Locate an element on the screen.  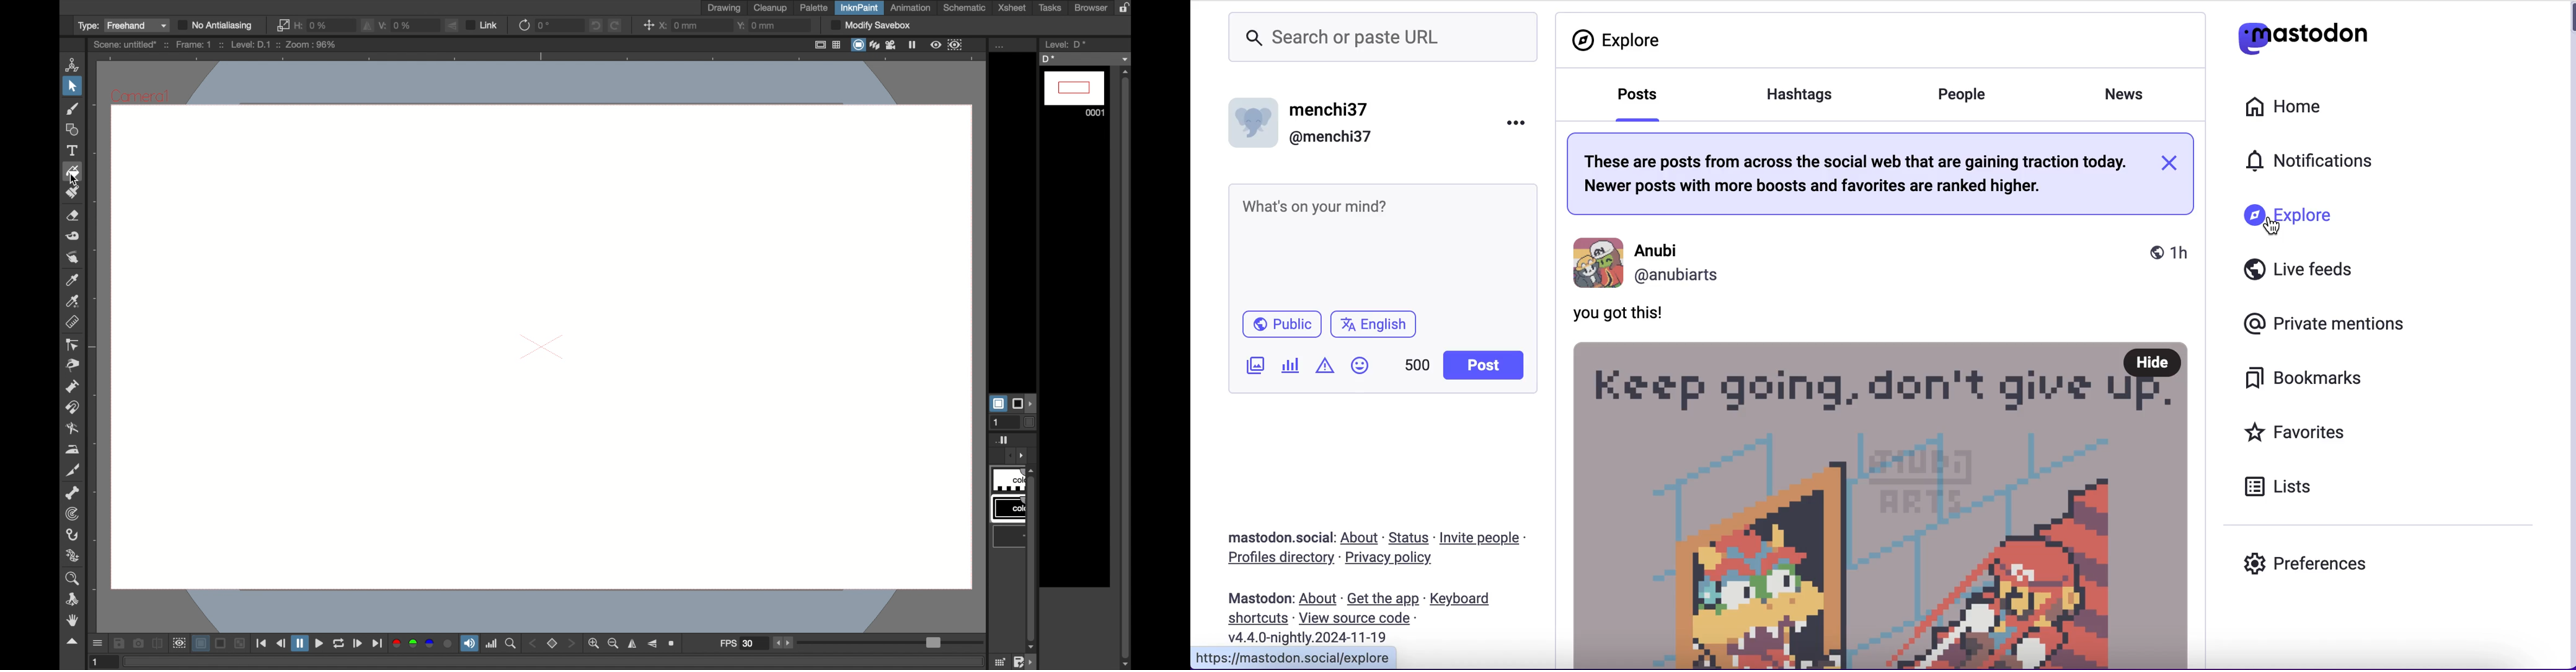
post is located at coordinates (1484, 365).